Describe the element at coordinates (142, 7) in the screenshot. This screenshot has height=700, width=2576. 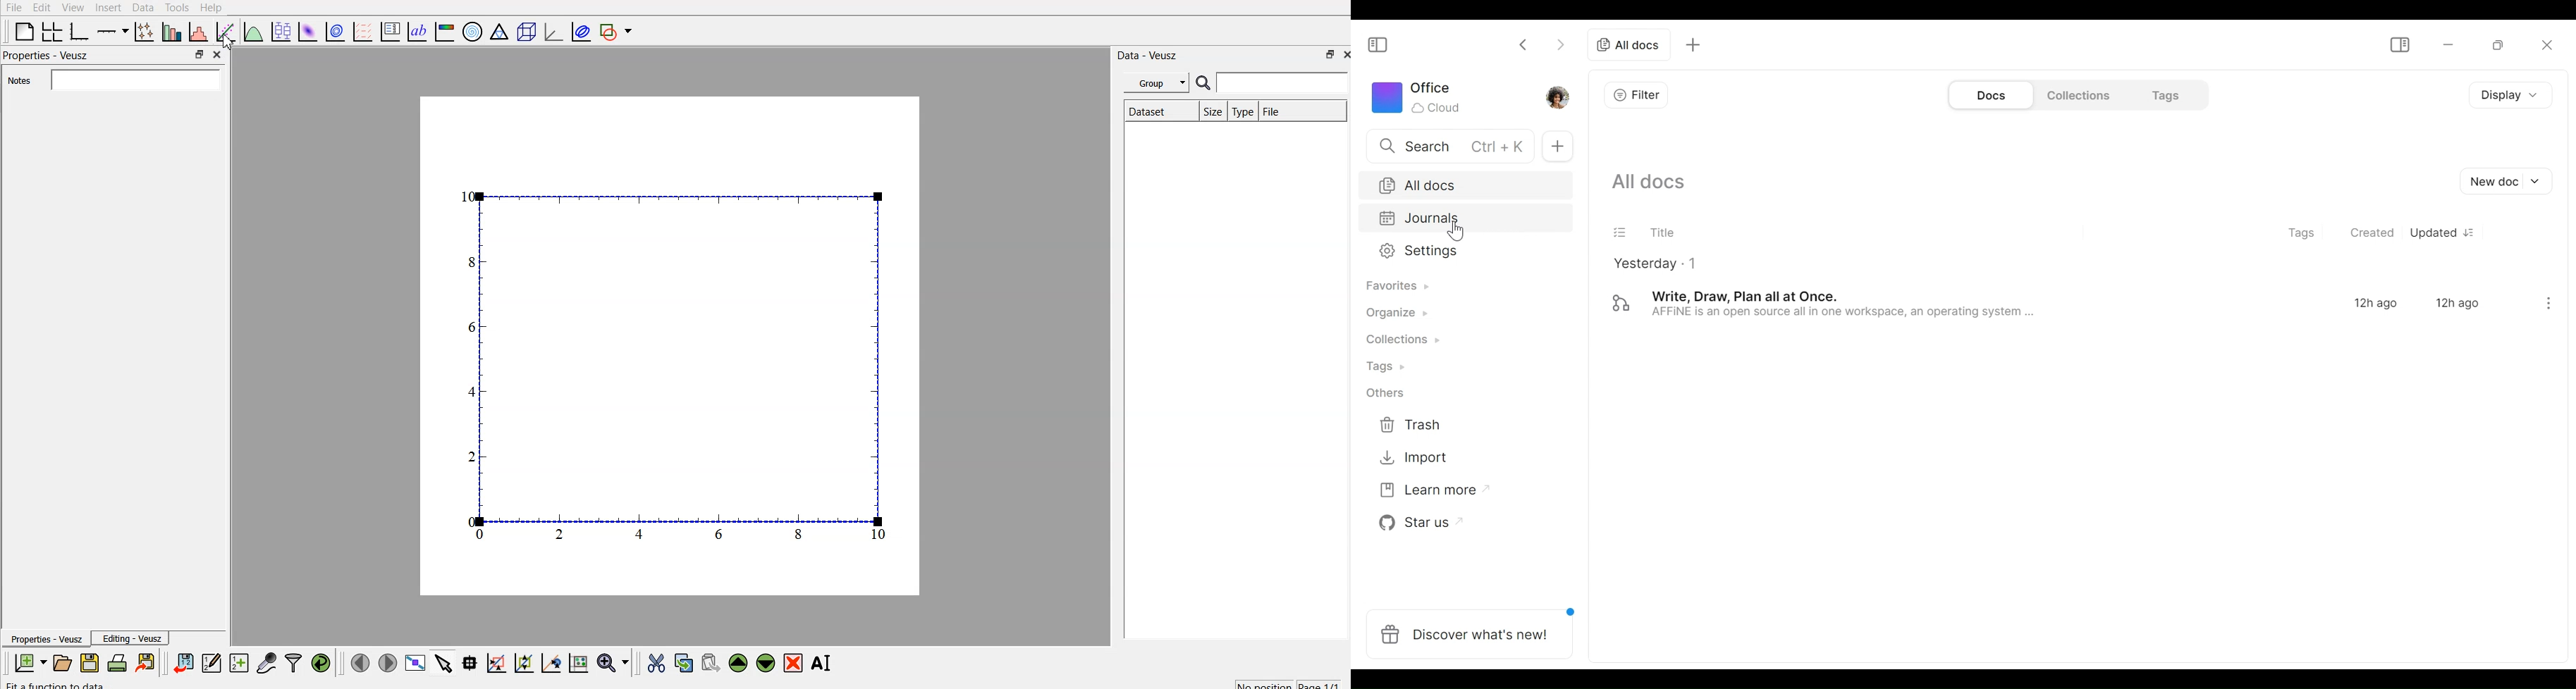
I see `data` at that location.